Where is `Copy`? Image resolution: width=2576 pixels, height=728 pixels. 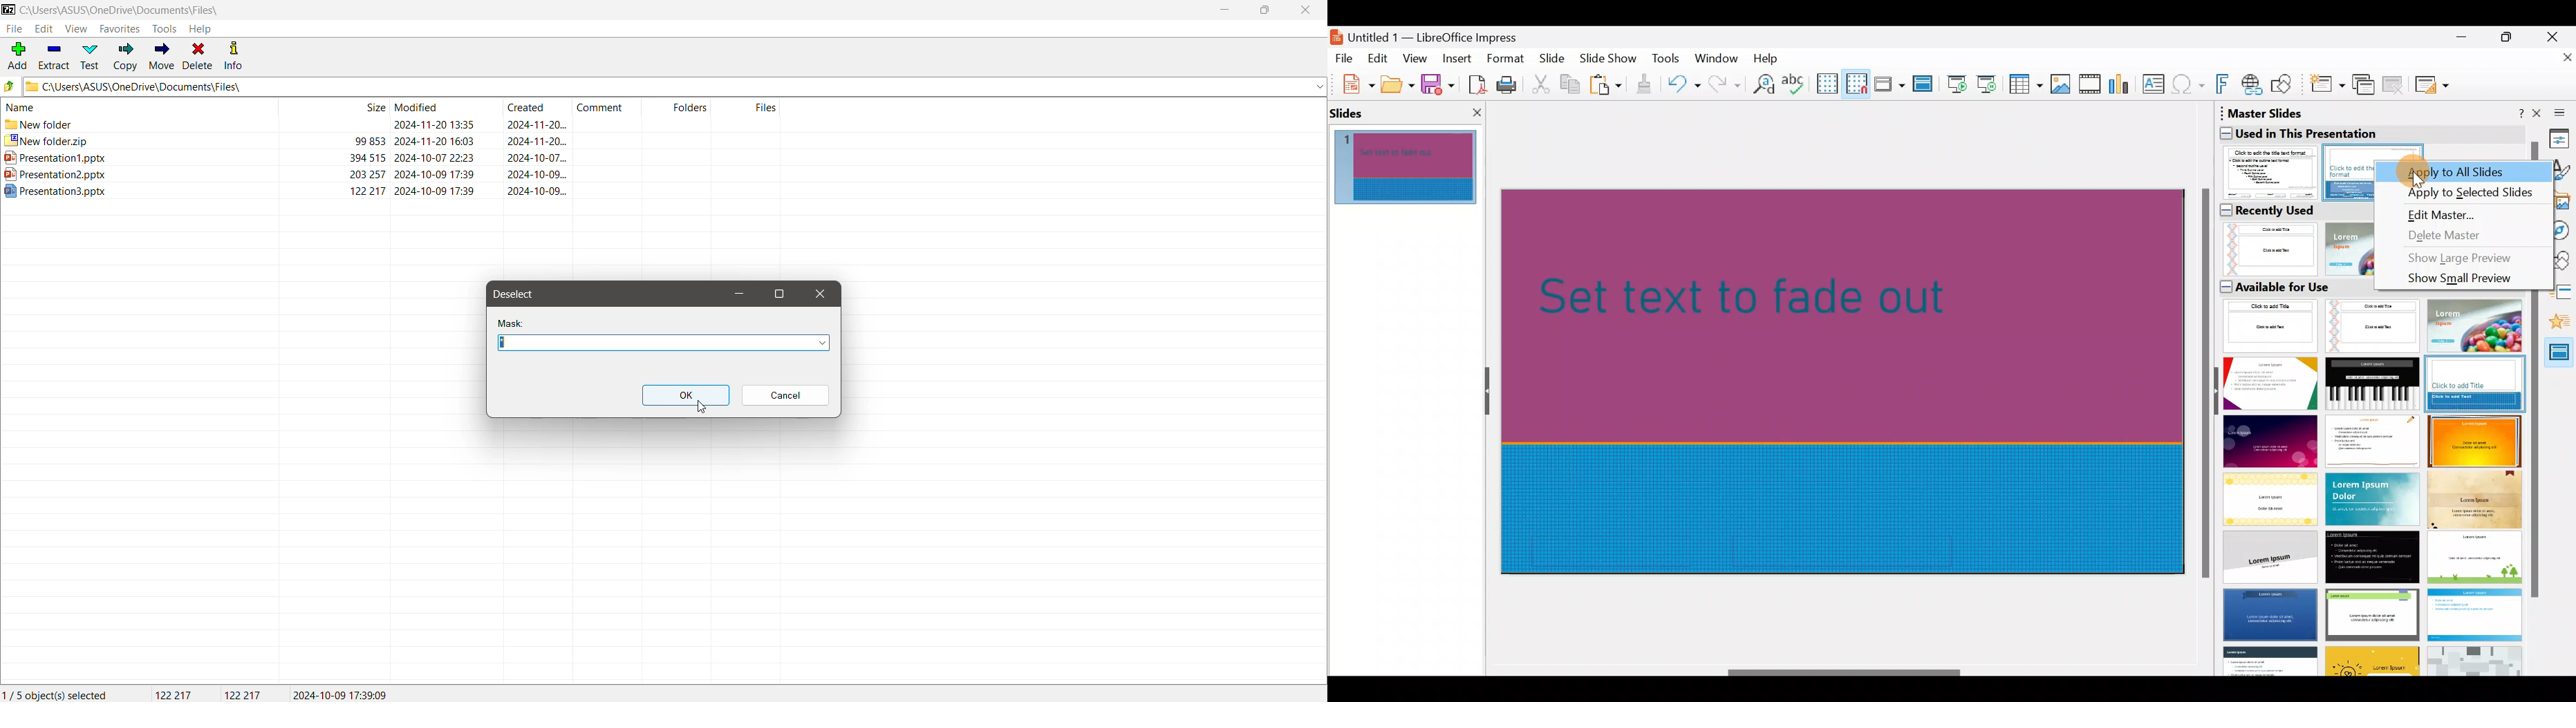 Copy is located at coordinates (125, 56).